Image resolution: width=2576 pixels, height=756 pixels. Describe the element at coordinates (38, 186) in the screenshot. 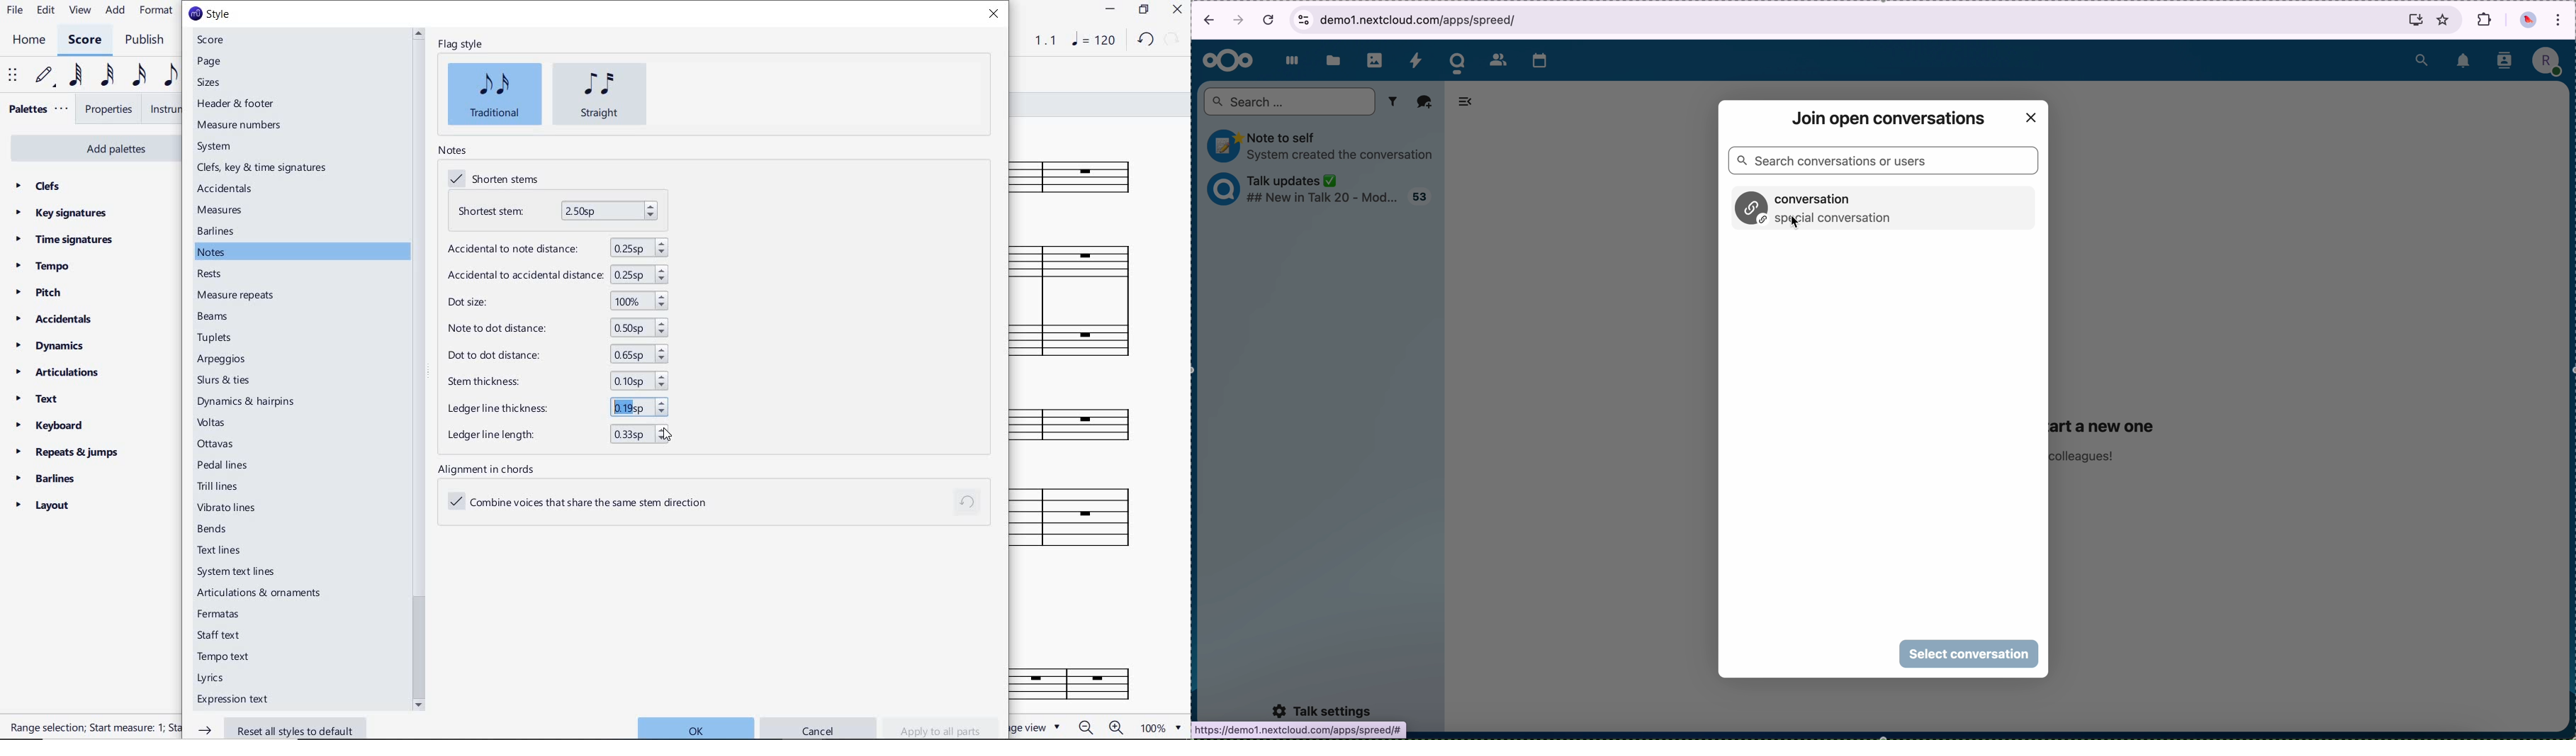

I see `clefs` at that location.